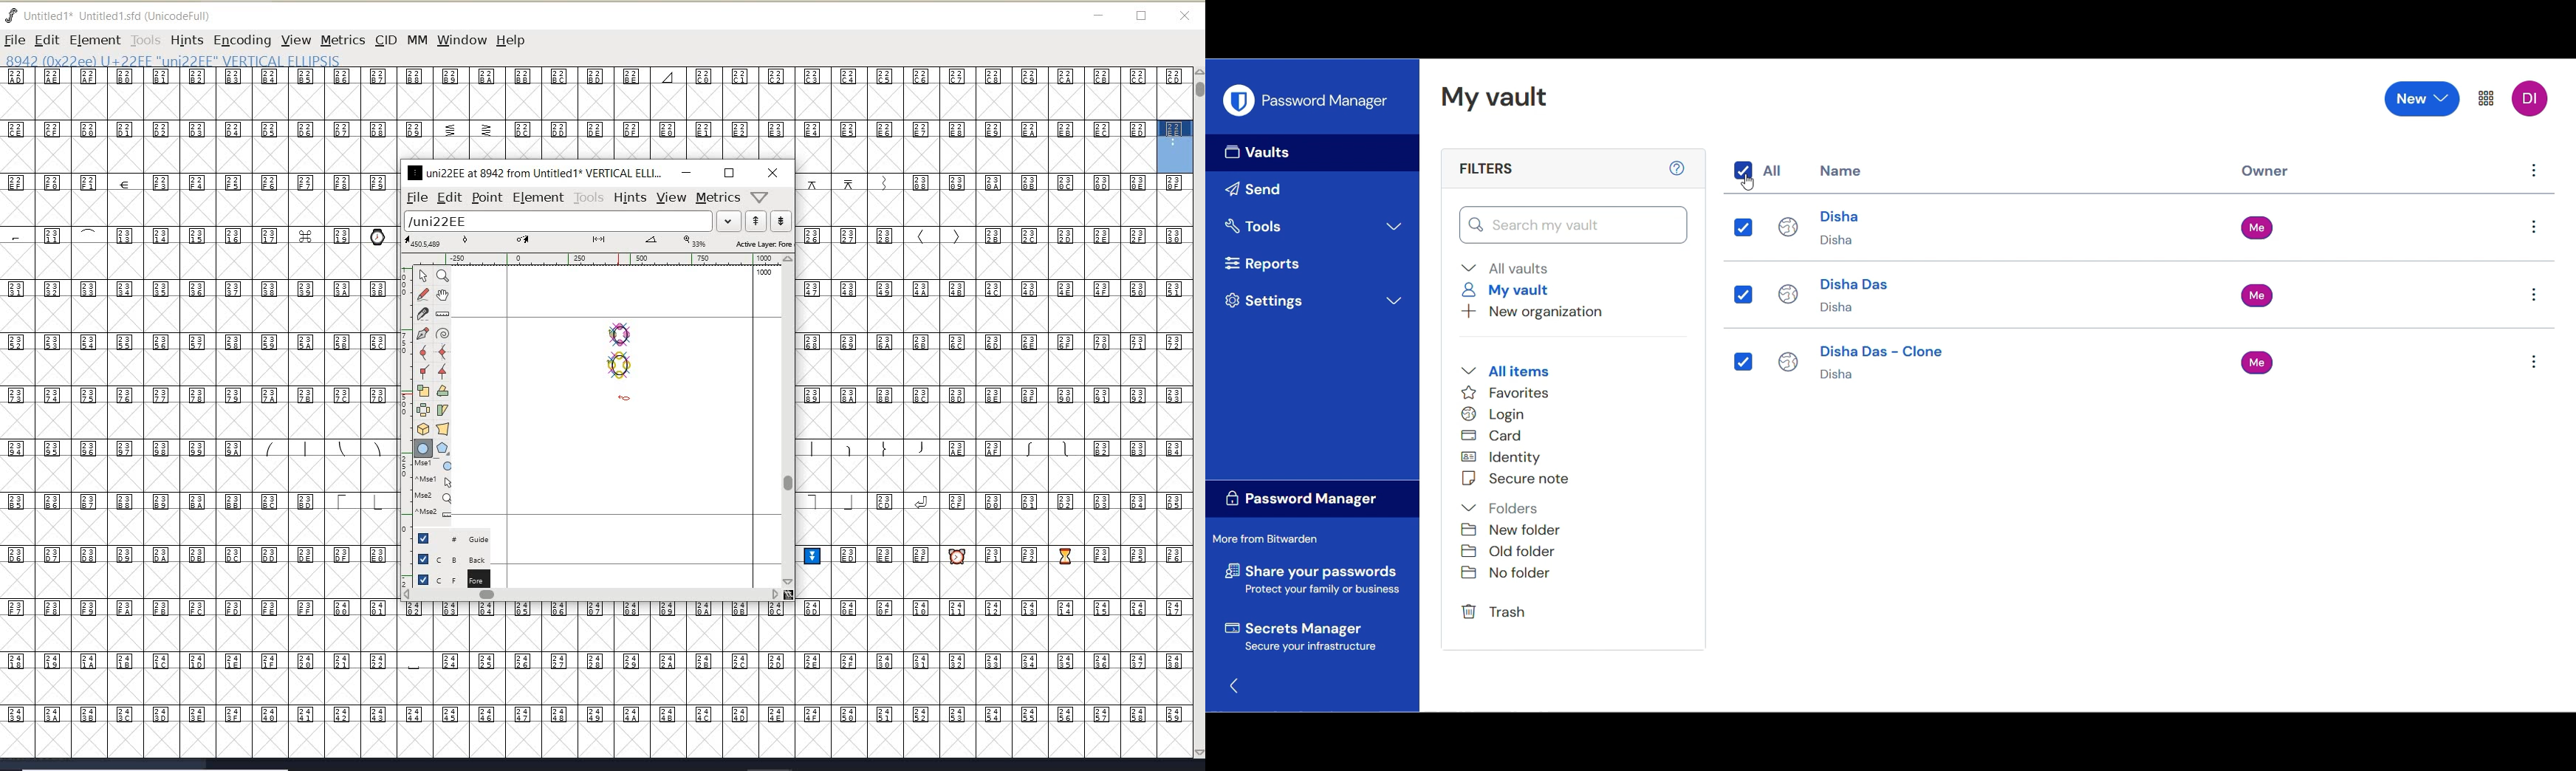 The width and height of the screenshot is (2576, 784). What do you see at coordinates (1142, 17) in the screenshot?
I see `restore` at bounding box center [1142, 17].